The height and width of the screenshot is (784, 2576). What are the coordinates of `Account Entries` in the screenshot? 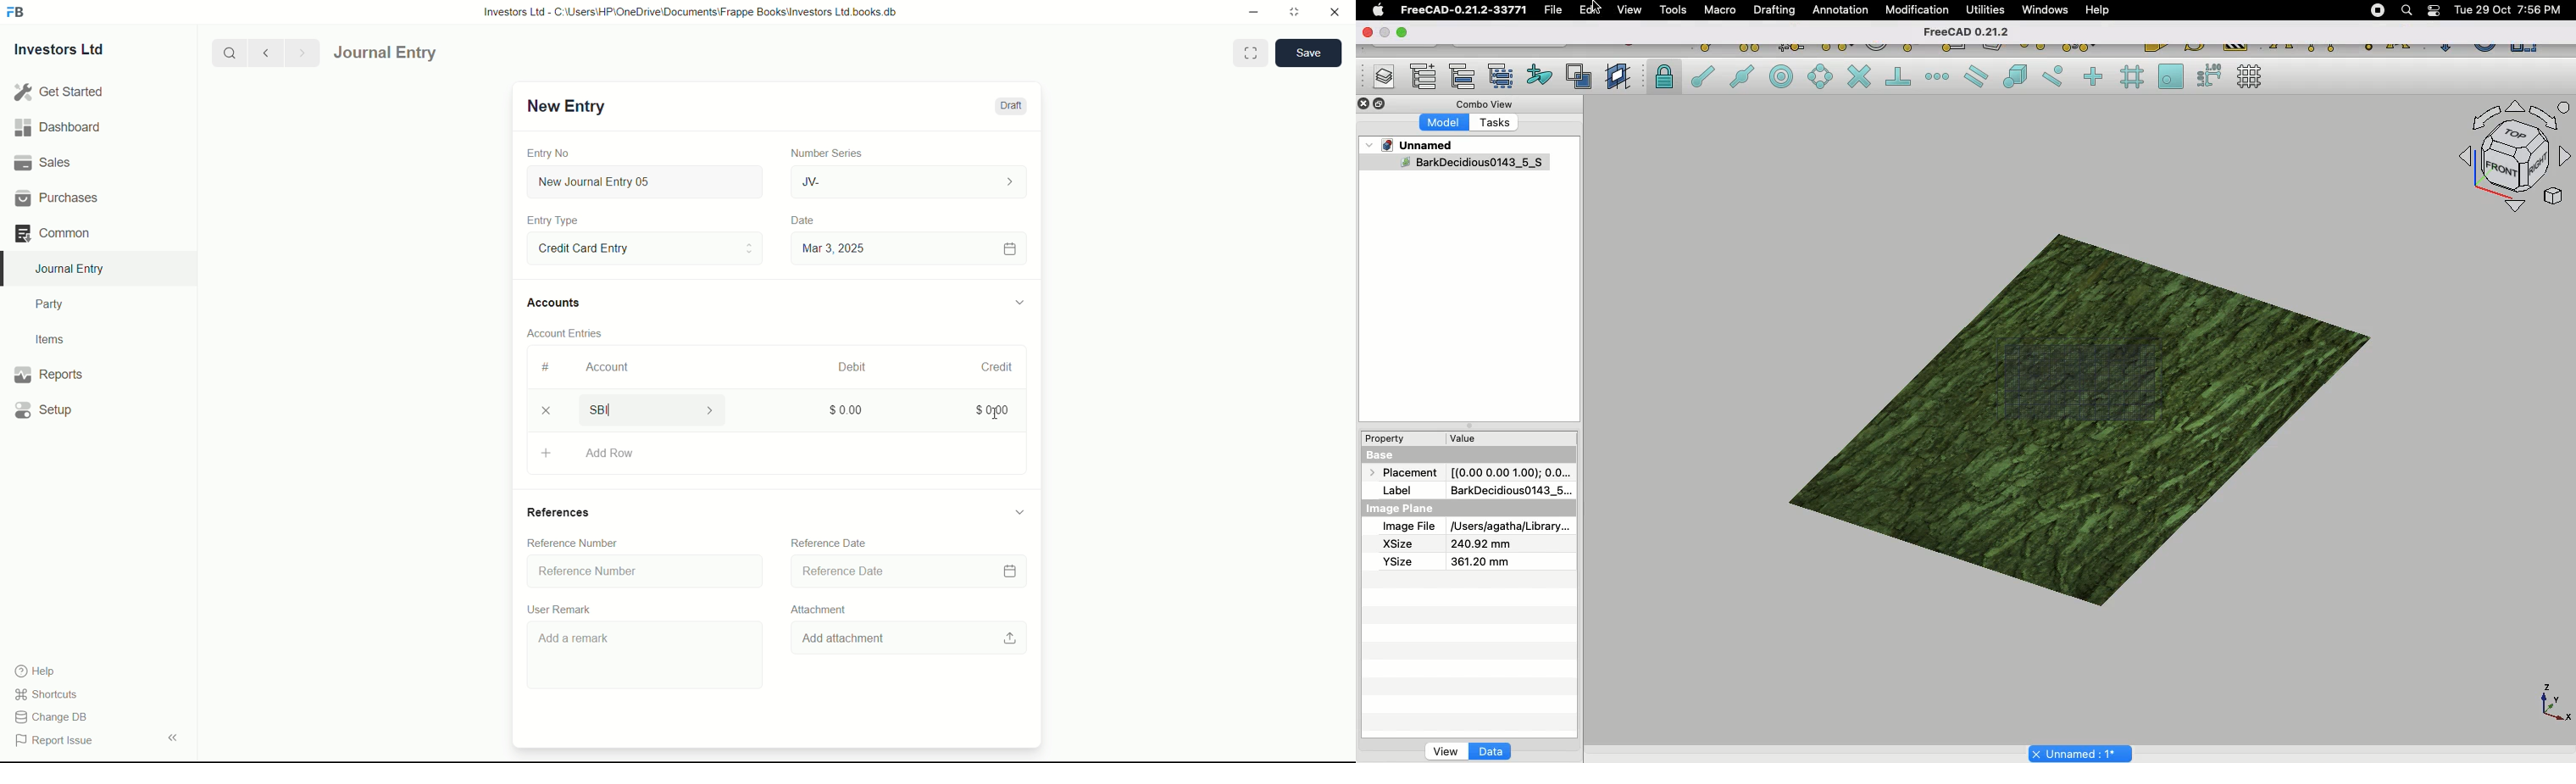 It's located at (571, 331).